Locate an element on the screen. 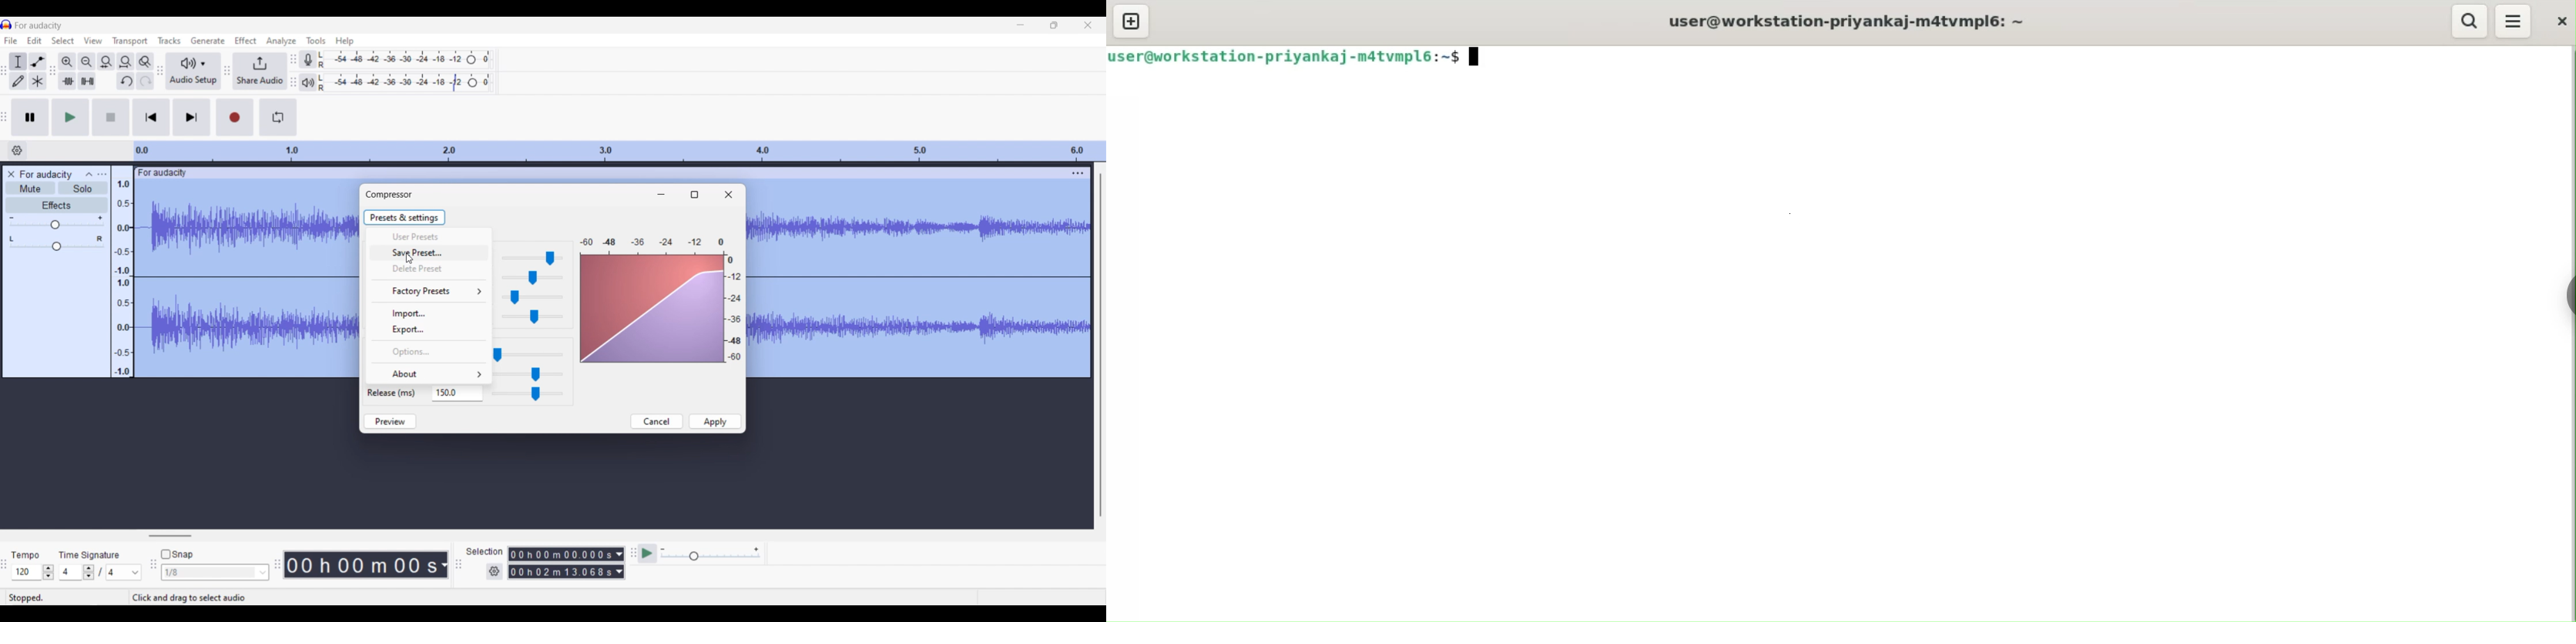 This screenshot has height=644, width=2576. Import is located at coordinates (430, 313).